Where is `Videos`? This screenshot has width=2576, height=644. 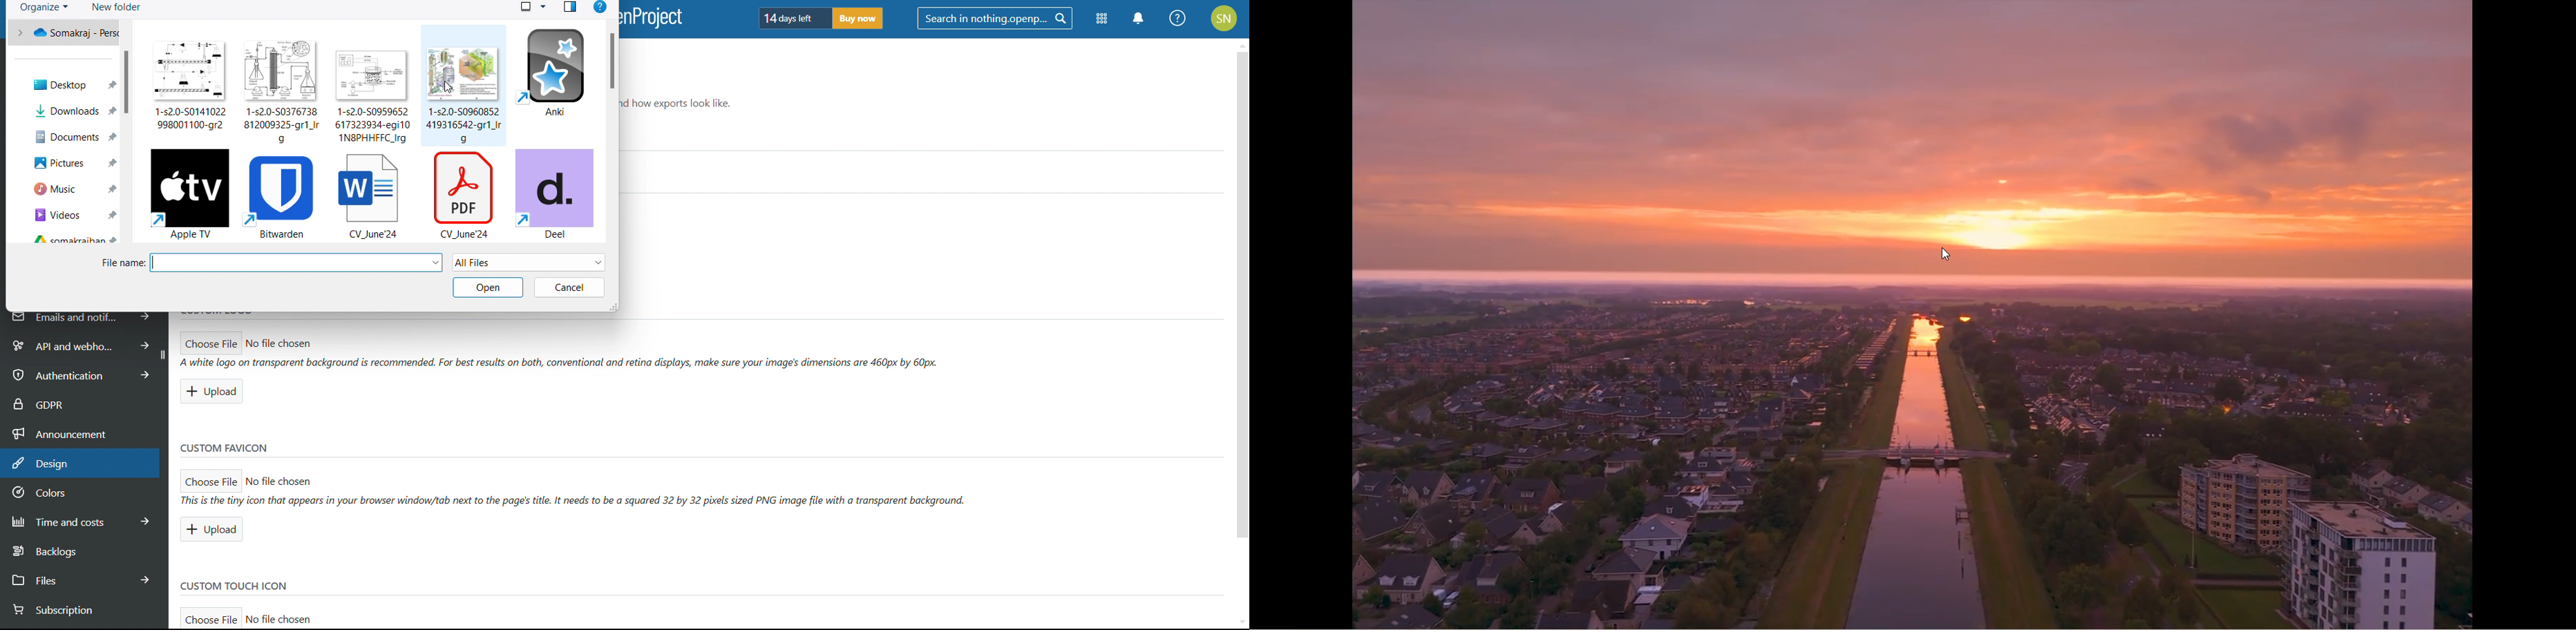 Videos is located at coordinates (67, 216).